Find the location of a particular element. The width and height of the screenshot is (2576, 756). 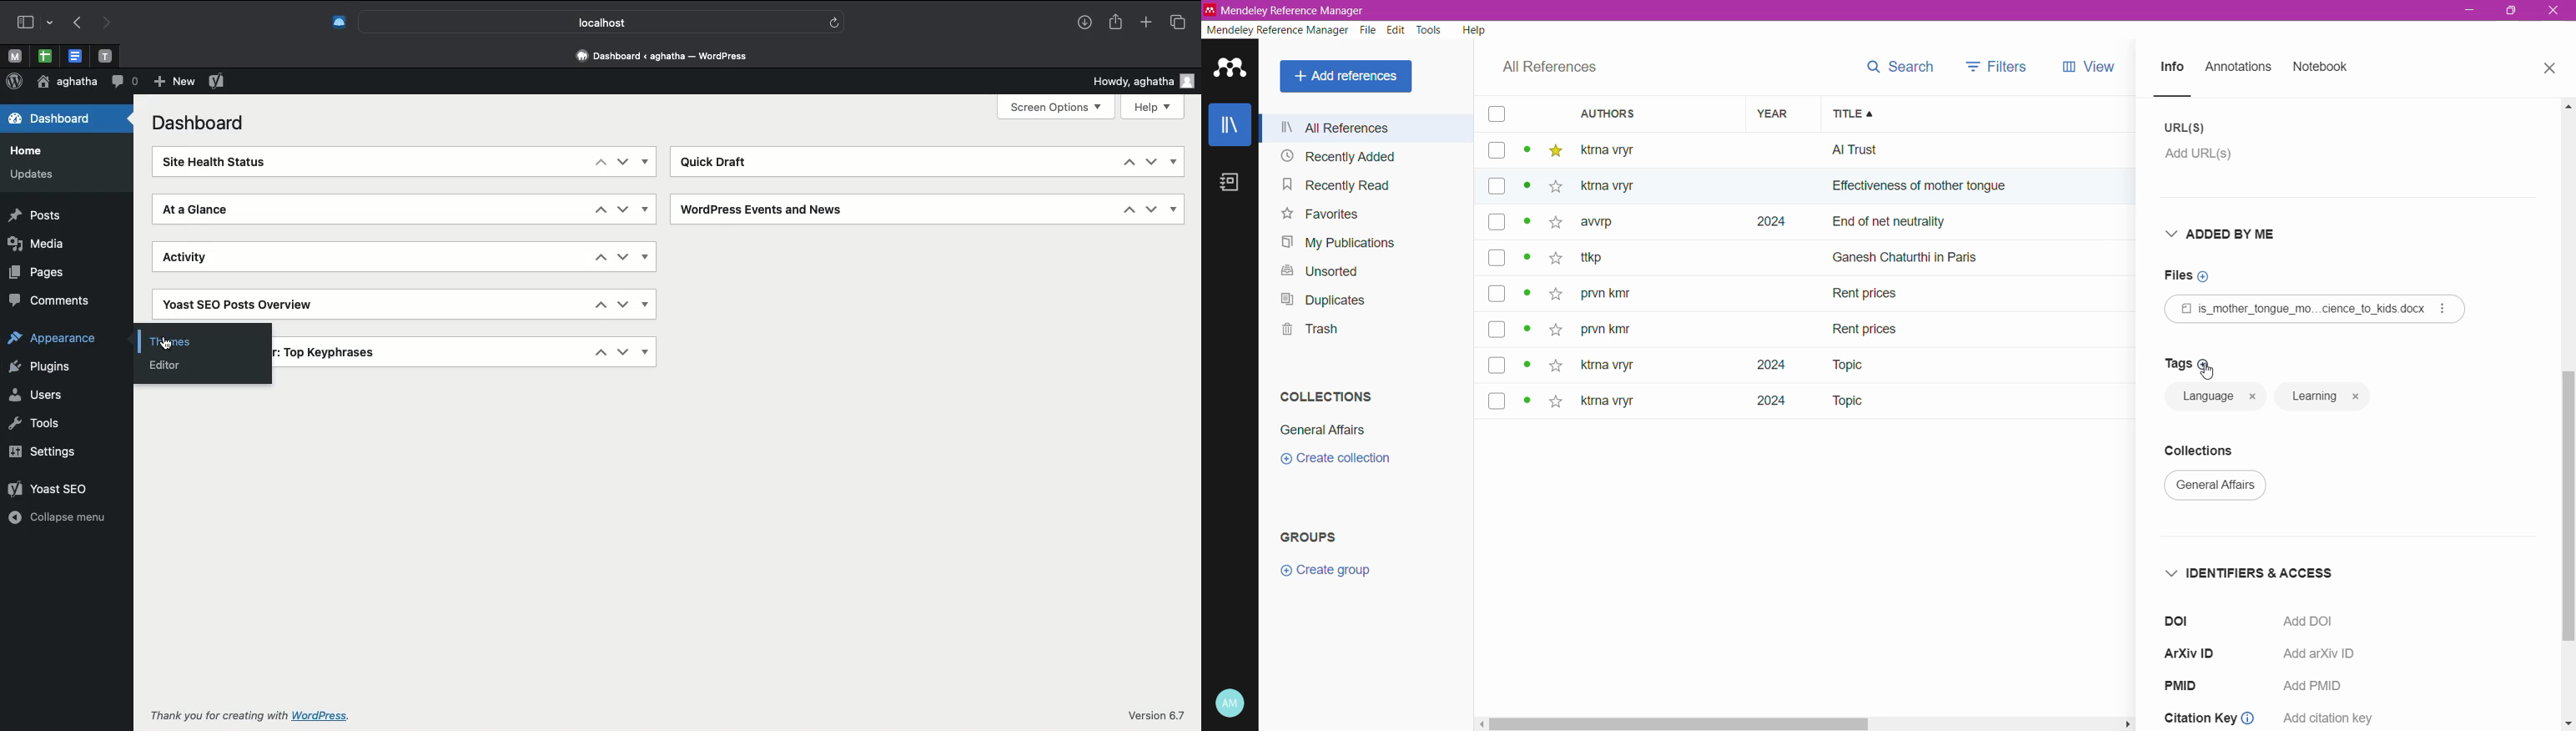

Sidebar is located at coordinates (31, 23).